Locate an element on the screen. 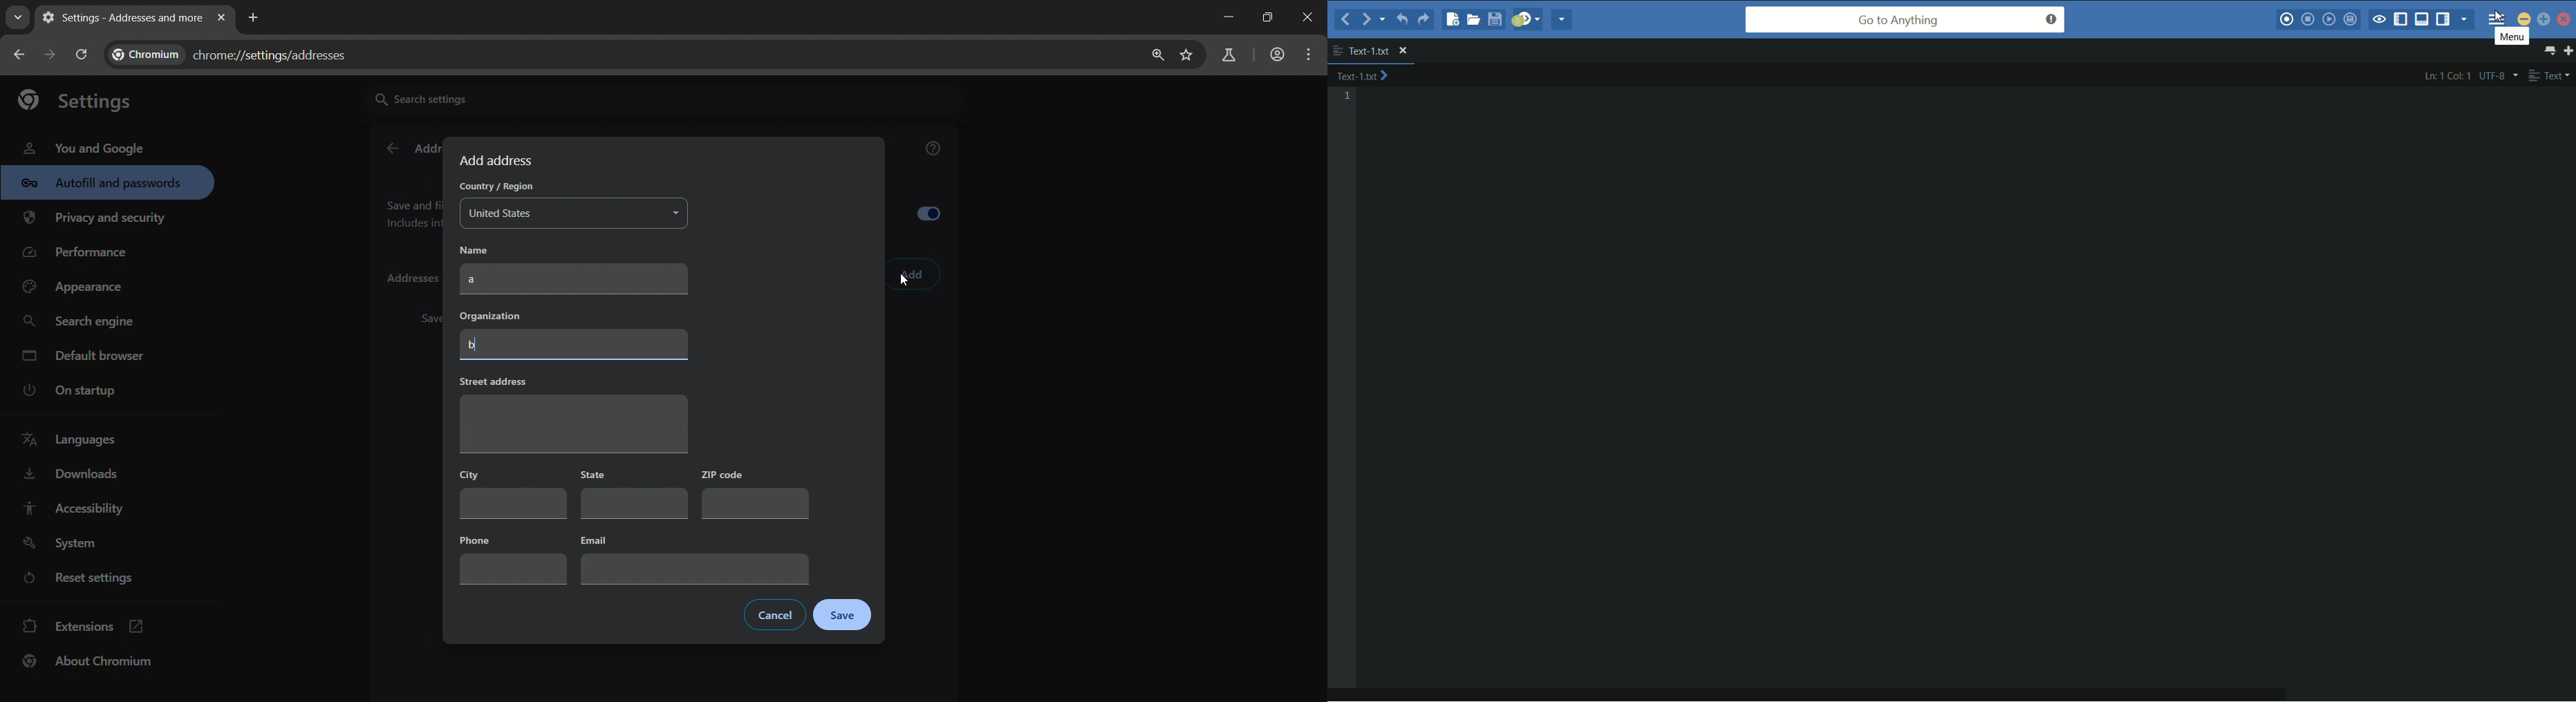 The width and height of the screenshot is (2576, 728). system is located at coordinates (63, 544).